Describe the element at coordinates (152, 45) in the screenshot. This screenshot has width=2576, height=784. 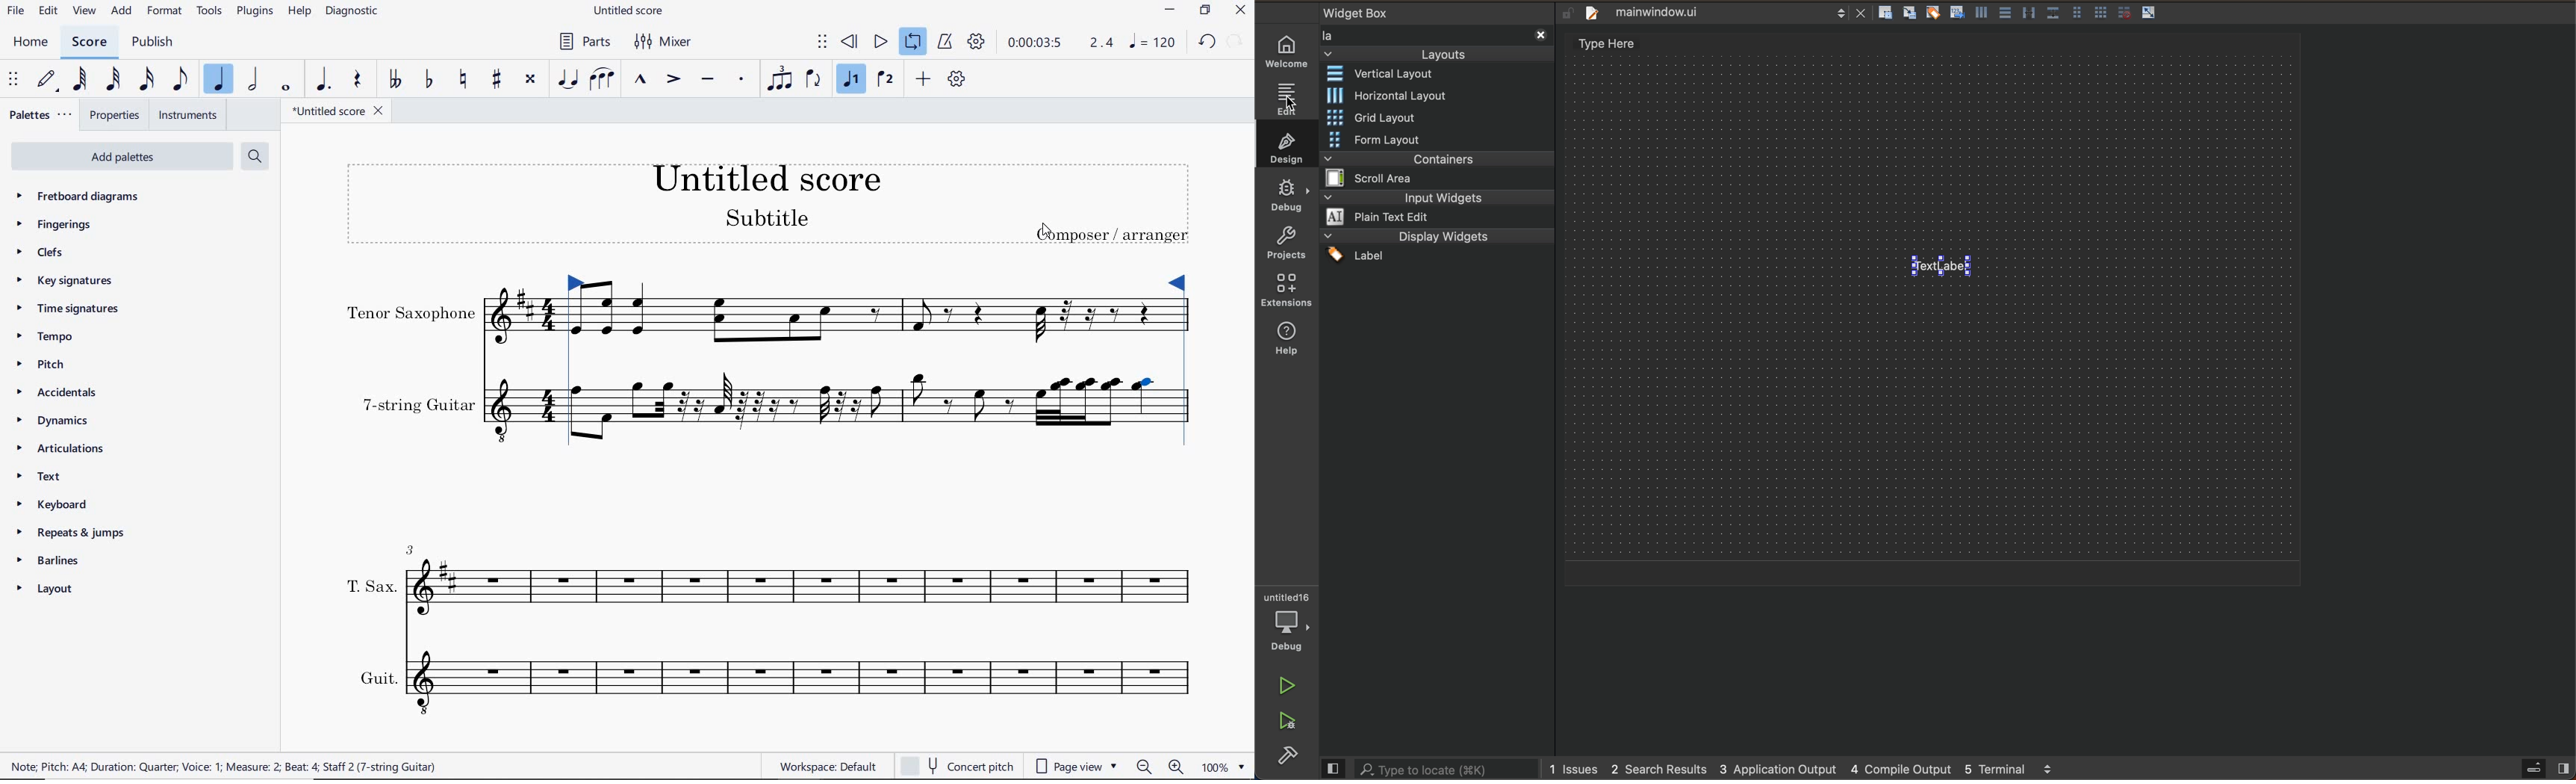
I see `PUBLISH` at that location.